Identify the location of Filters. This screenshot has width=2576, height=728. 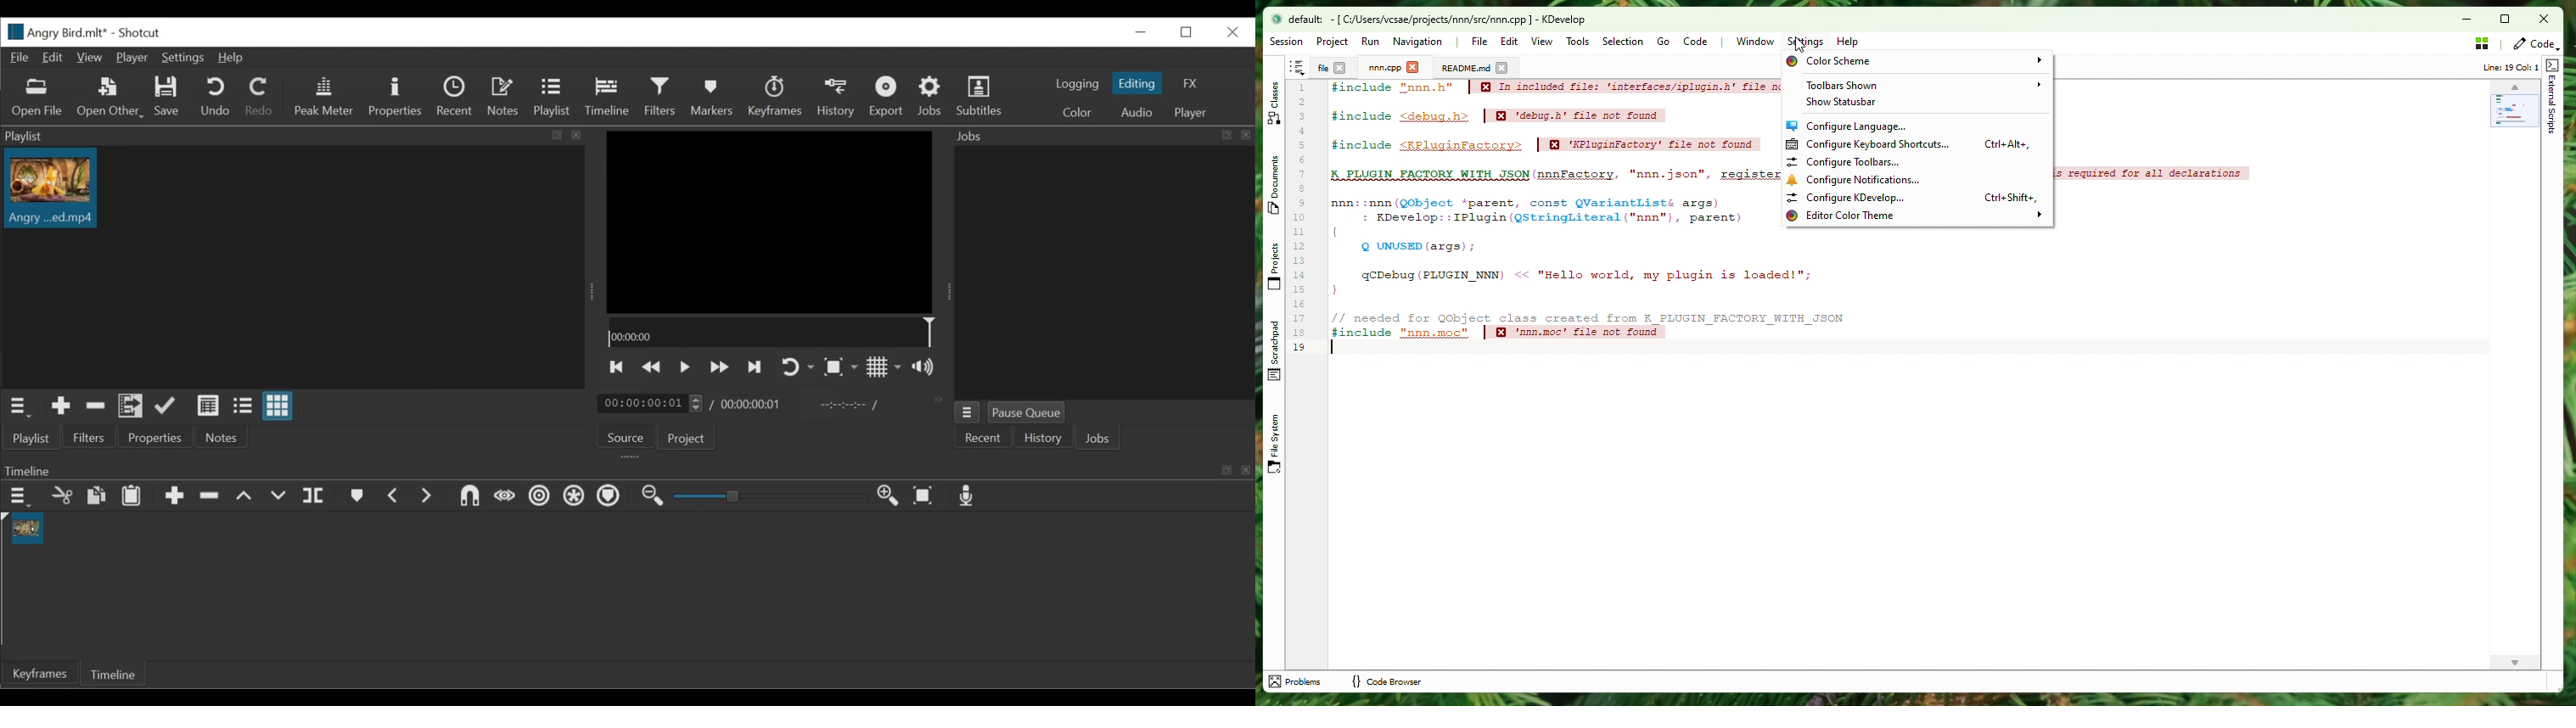
(92, 437).